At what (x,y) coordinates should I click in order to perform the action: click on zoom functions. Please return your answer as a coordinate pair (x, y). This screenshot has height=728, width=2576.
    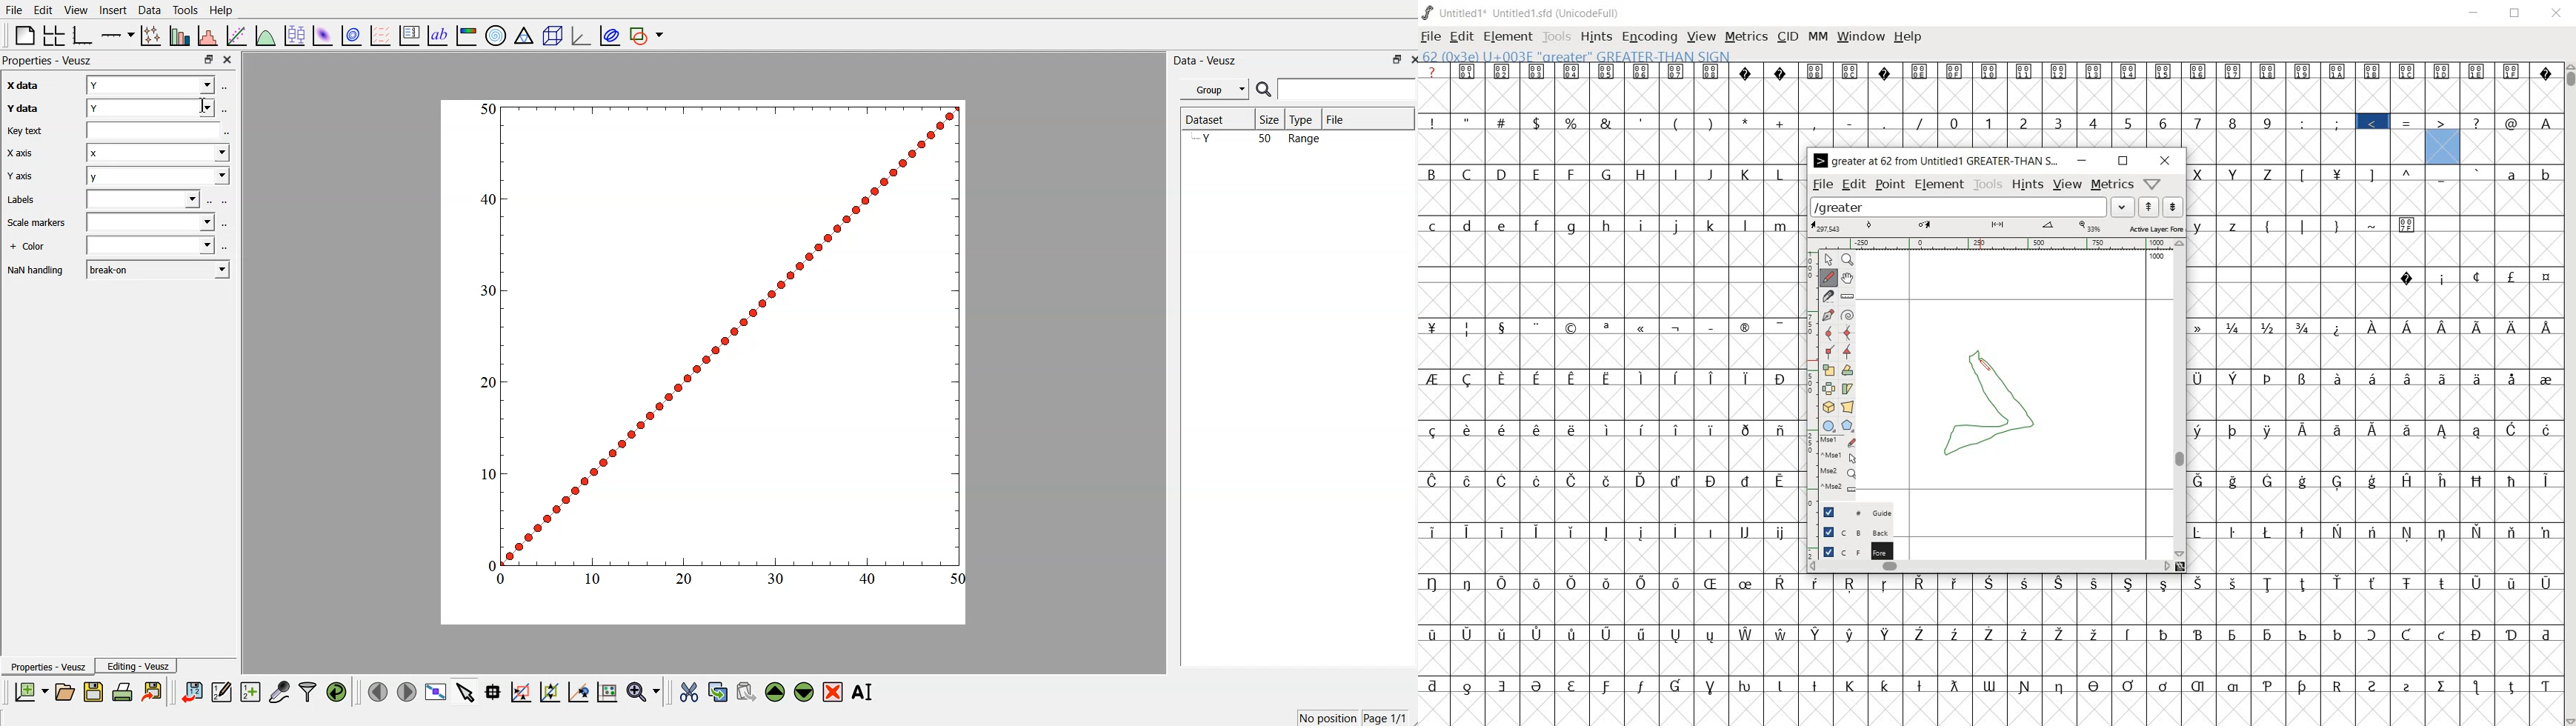
    Looking at the image, I should click on (644, 691).